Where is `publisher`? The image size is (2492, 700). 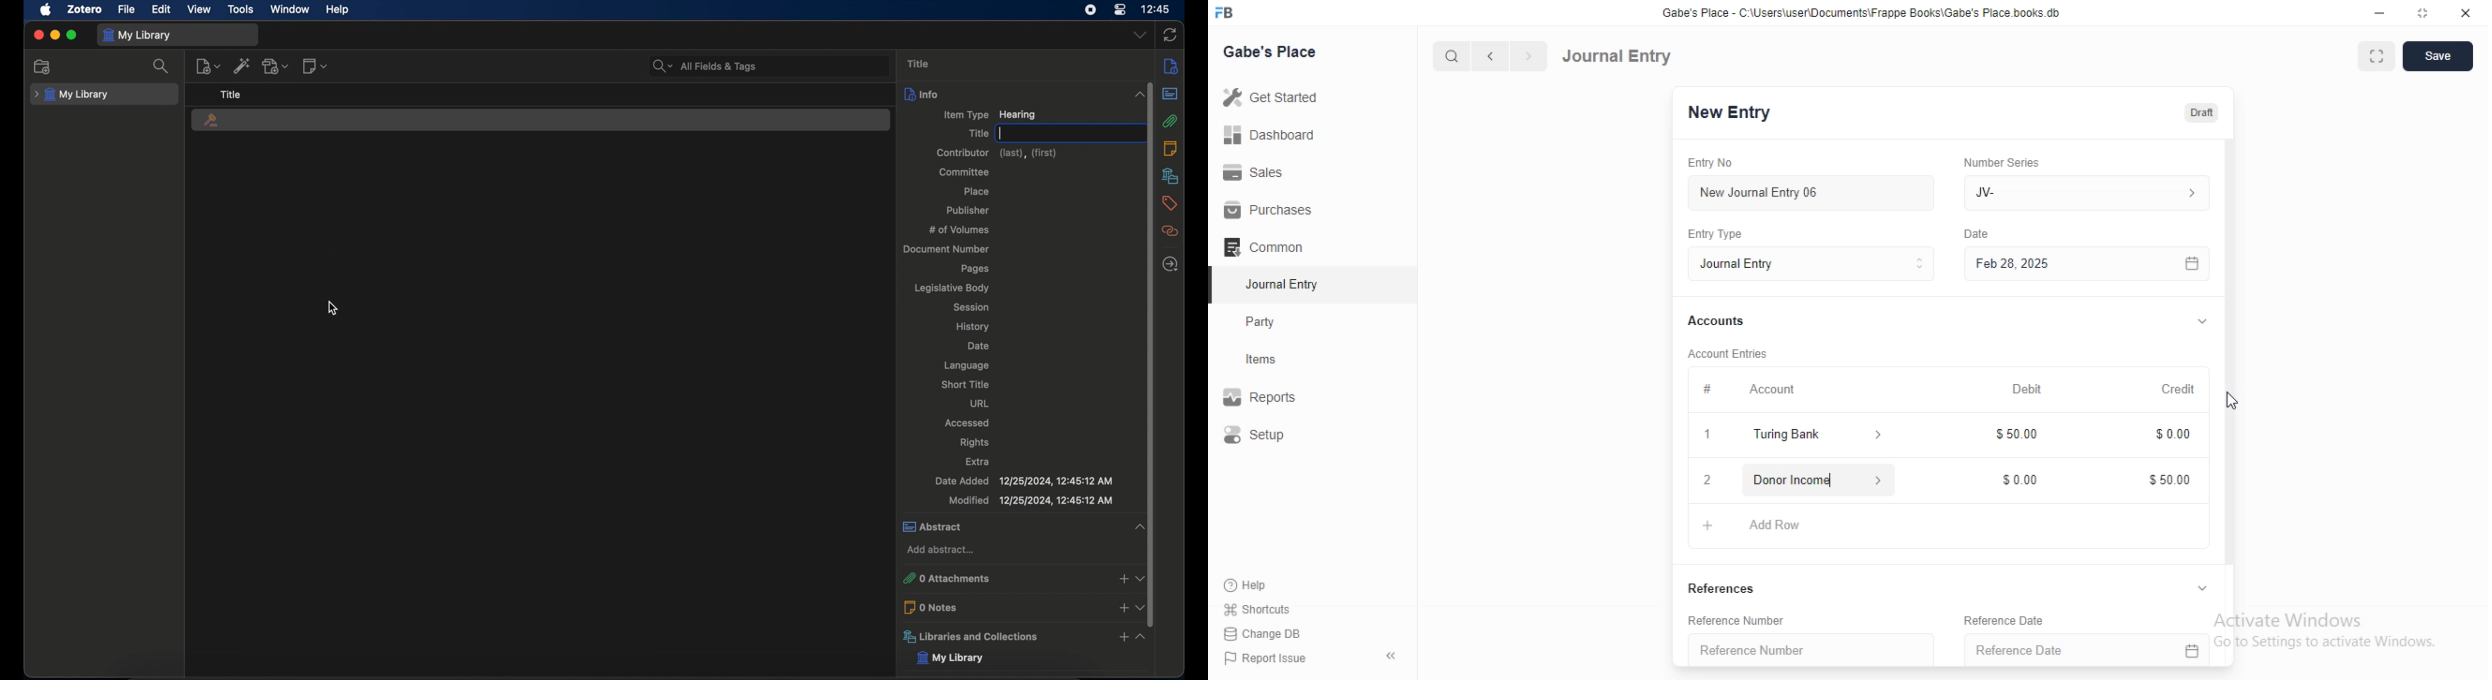
publisher is located at coordinates (970, 210).